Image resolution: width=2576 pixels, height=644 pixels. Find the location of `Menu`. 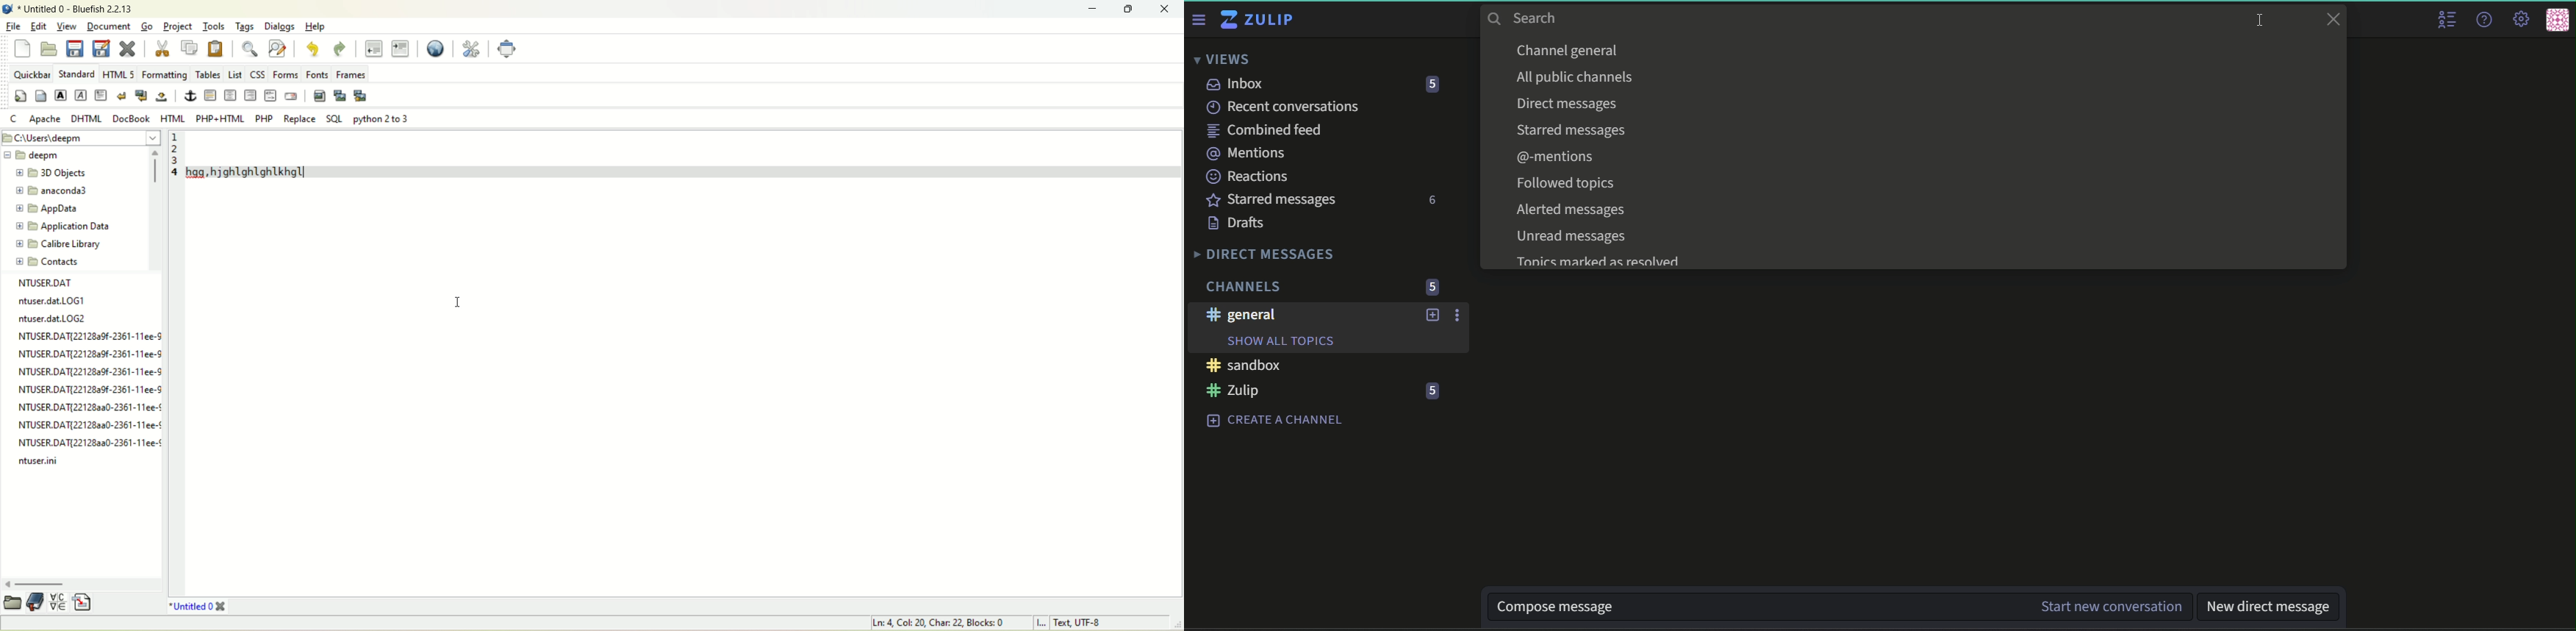

Menu is located at coordinates (1198, 19).